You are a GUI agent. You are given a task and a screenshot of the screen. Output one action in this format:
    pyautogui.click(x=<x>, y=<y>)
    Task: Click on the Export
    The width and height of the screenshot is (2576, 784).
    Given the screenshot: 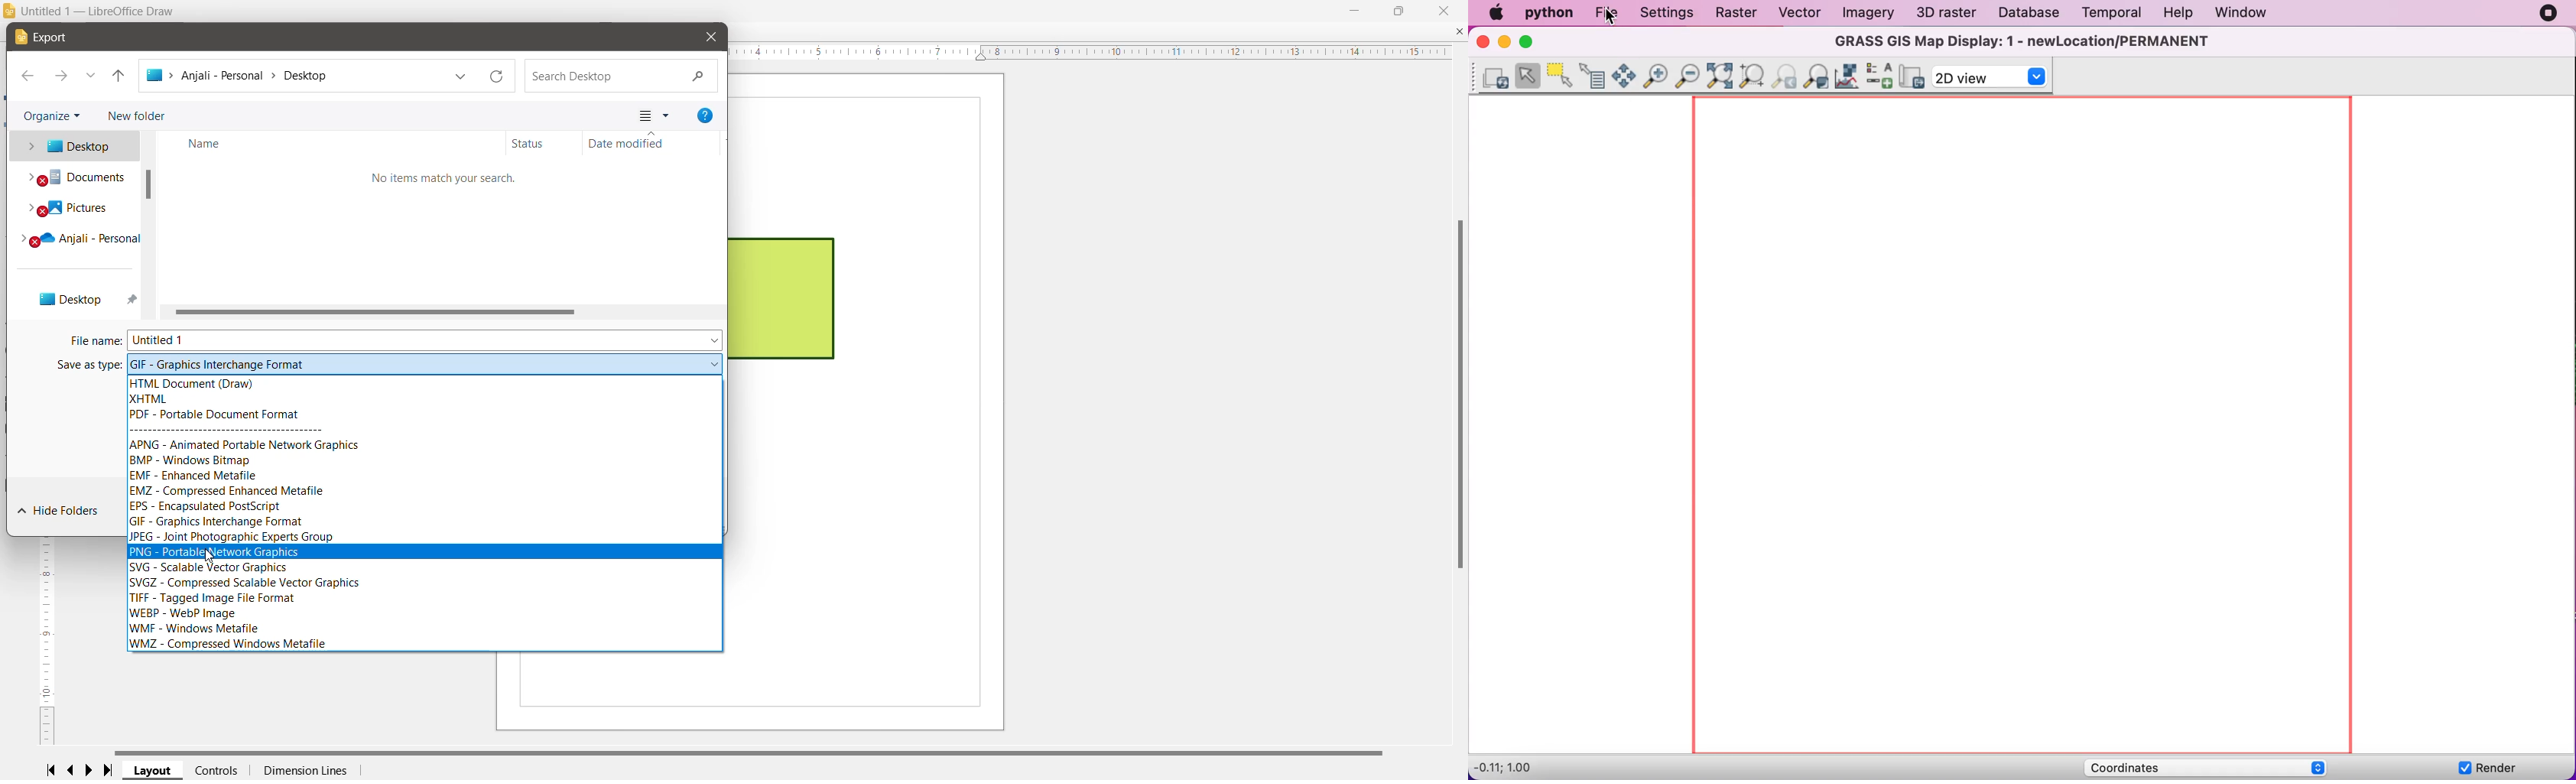 What is the action you would take?
    pyautogui.click(x=48, y=38)
    